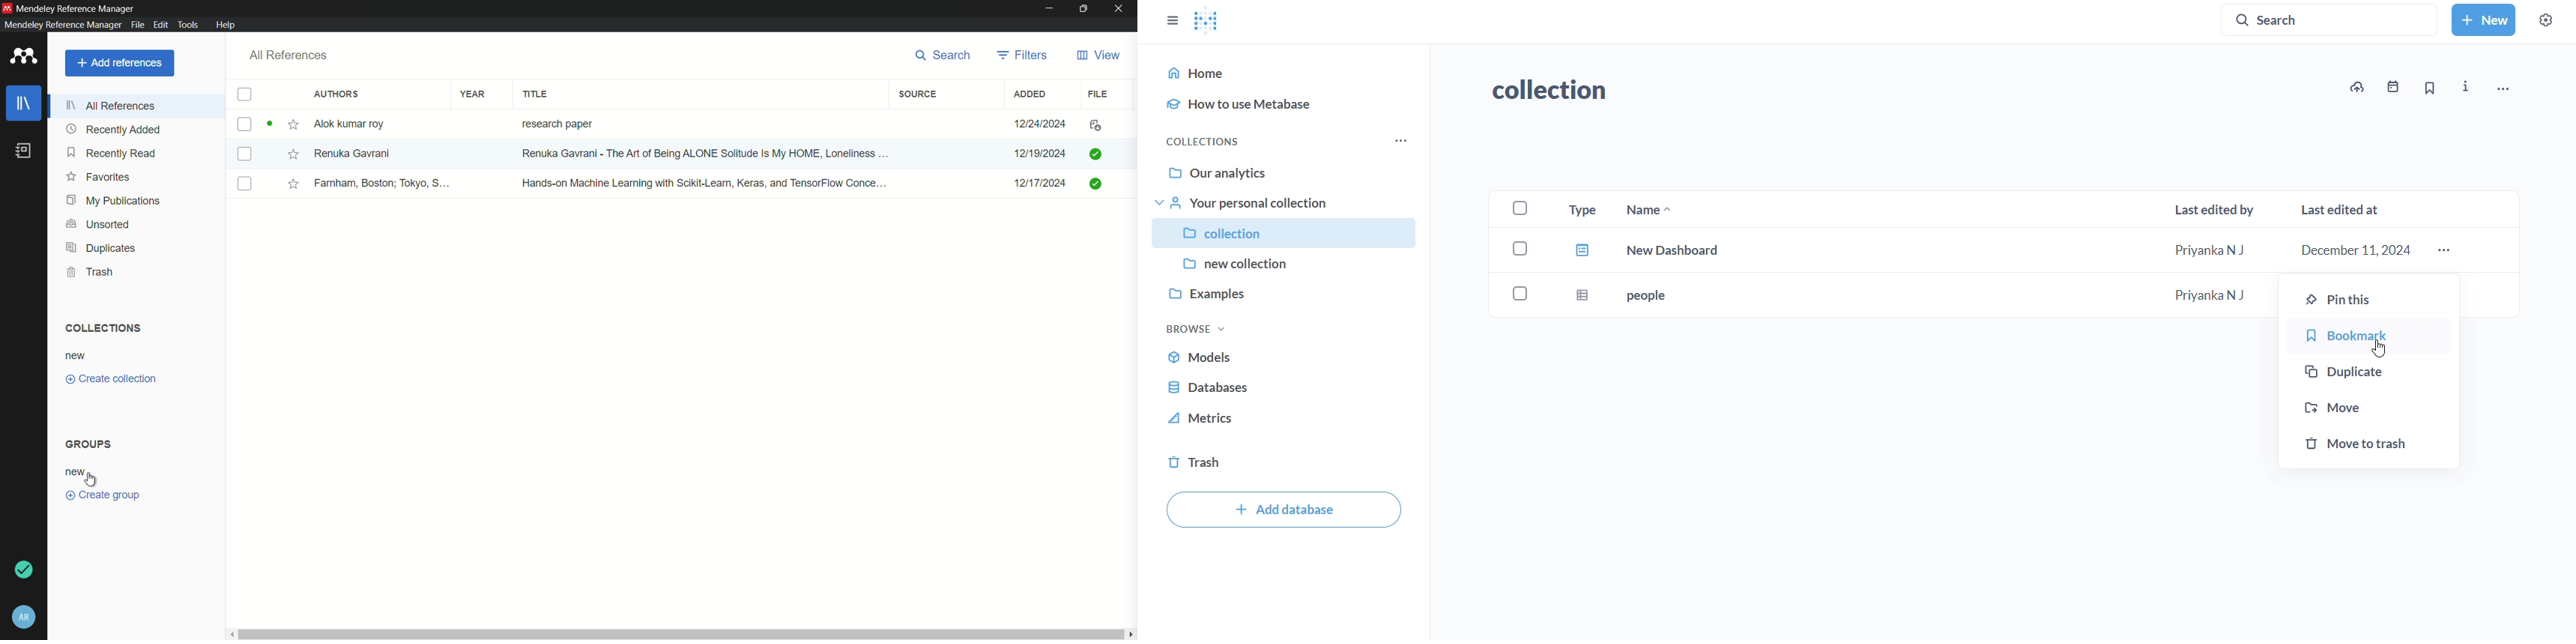 The height and width of the screenshot is (644, 2576). Describe the element at coordinates (1581, 208) in the screenshot. I see `type` at that location.